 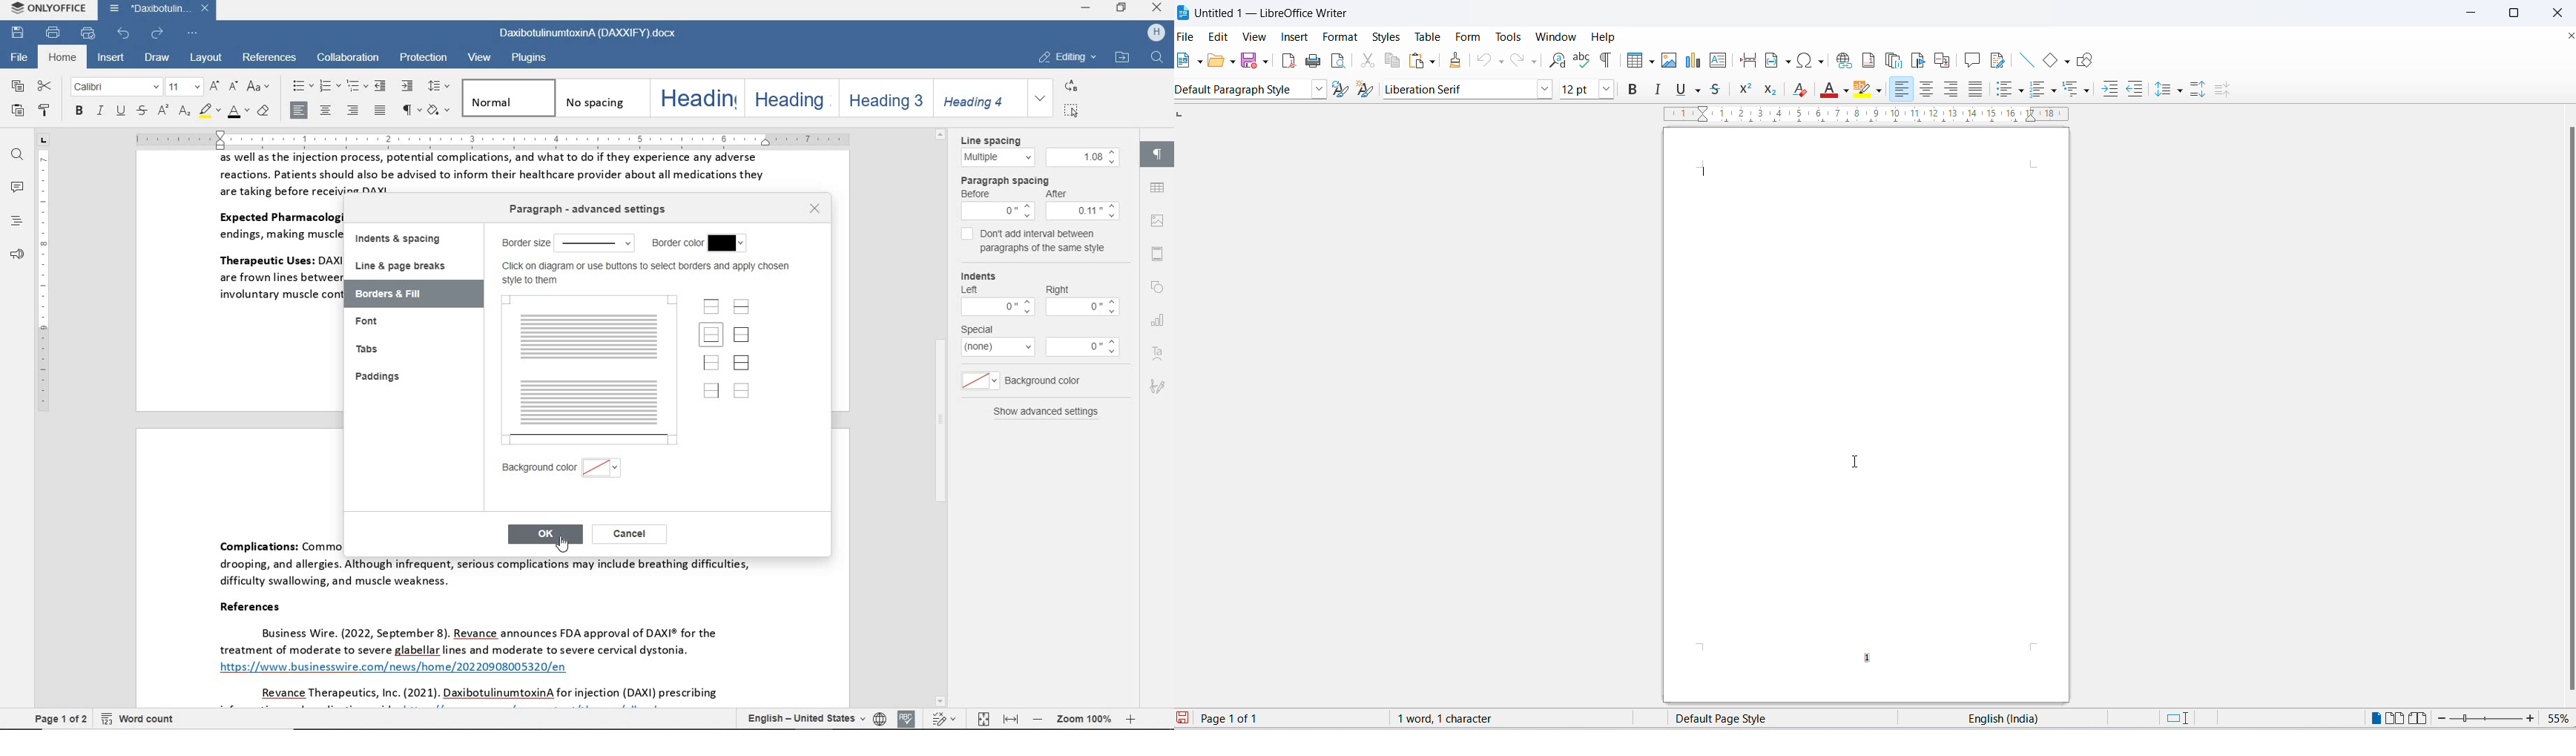 I want to click on font size options, so click(x=1607, y=88).